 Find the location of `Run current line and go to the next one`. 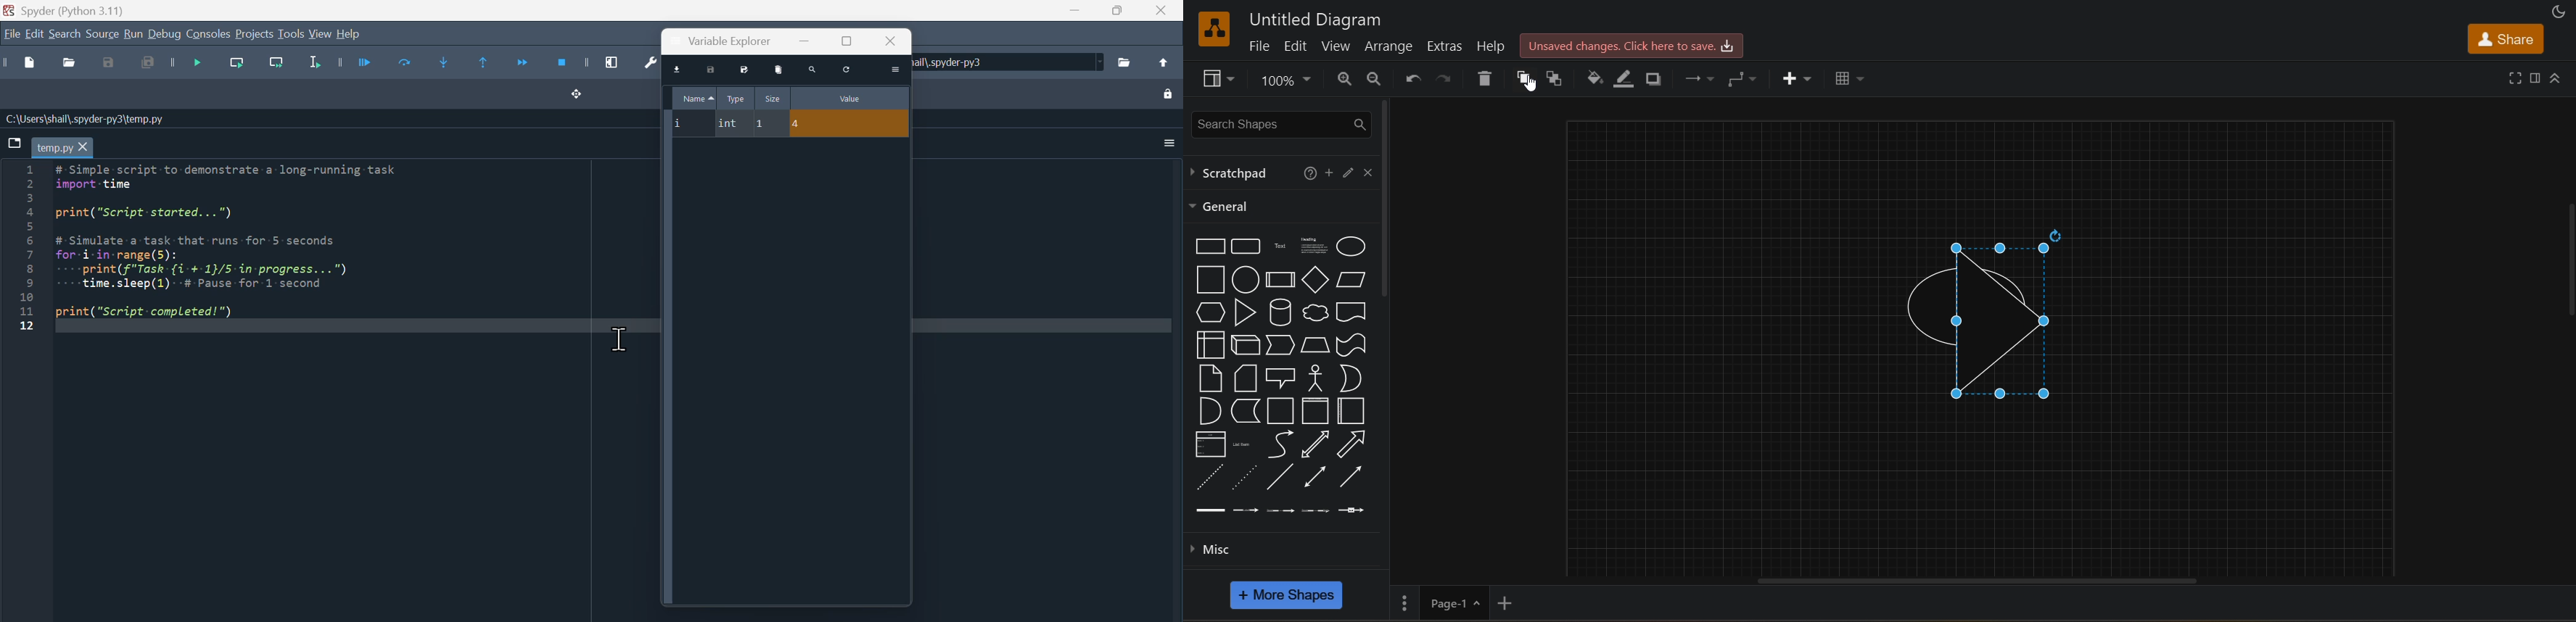

Run current line and go to the next one is located at coordinates (275, 67).